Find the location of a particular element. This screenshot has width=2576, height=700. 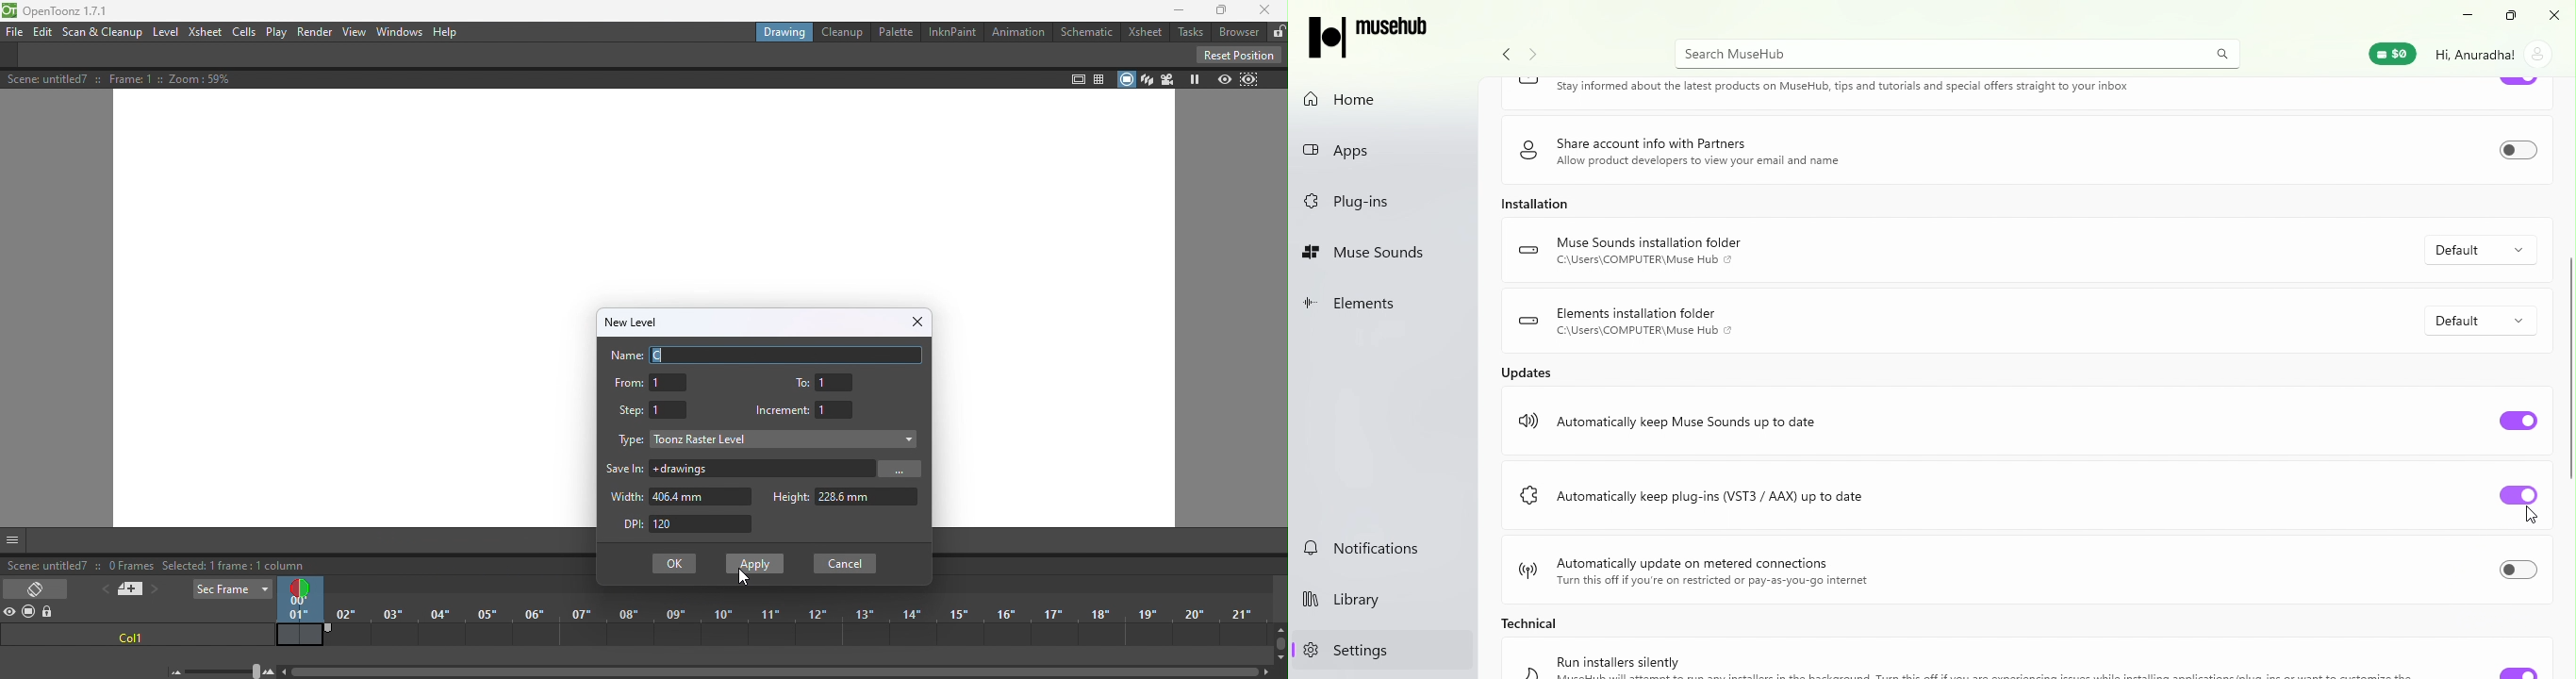

logo is located at coordinates (1528, 149).